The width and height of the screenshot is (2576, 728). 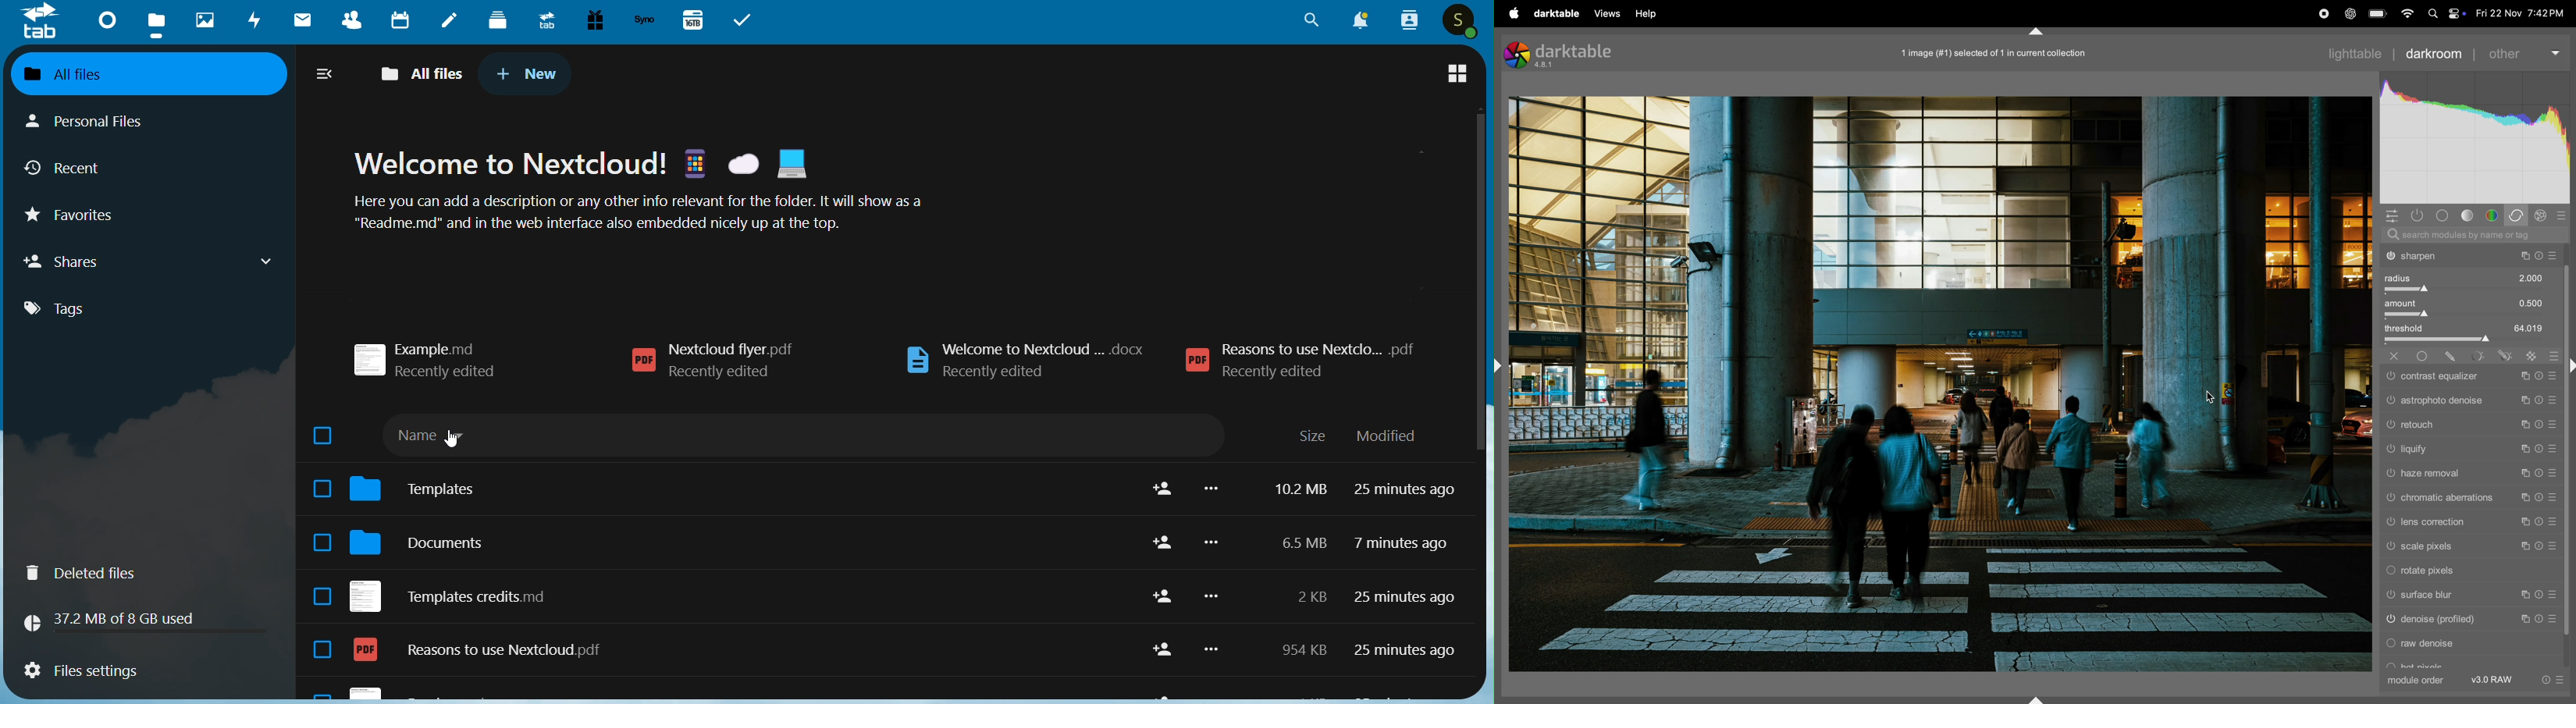 I want to click on New, so click(x=527, y=74).